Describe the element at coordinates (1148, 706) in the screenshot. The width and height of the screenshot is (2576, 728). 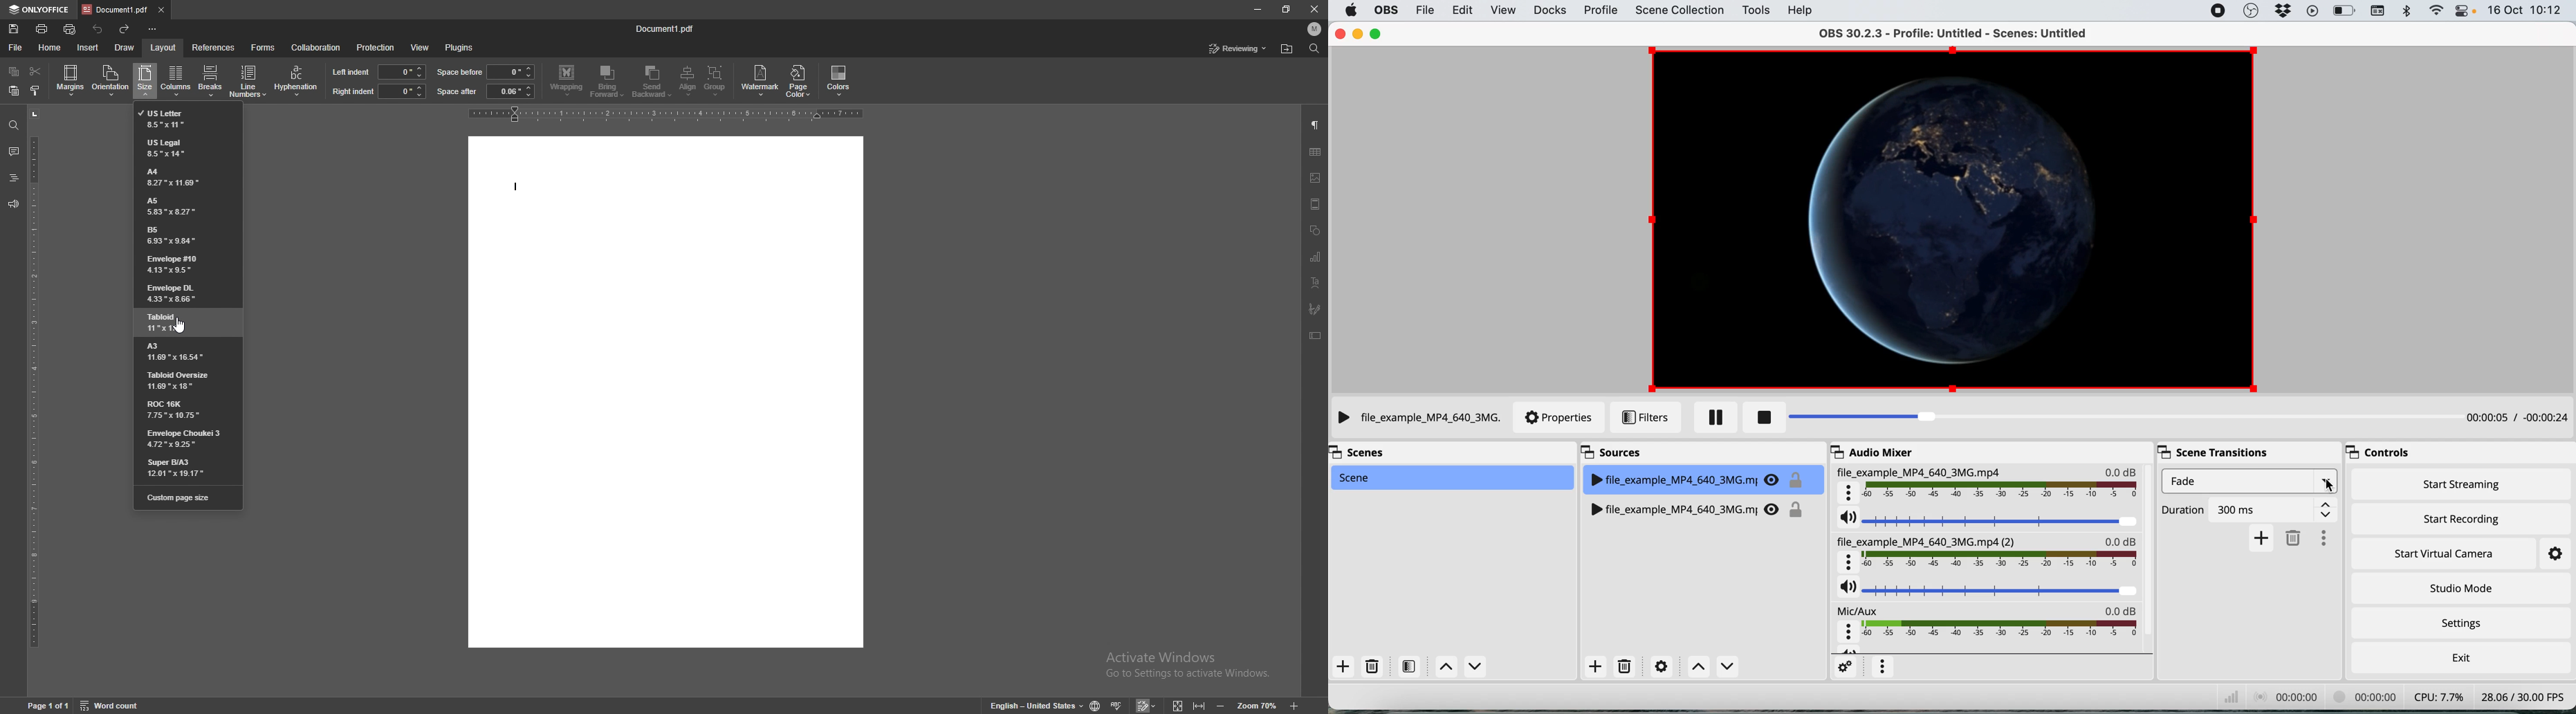
I see `track changes` at that location.